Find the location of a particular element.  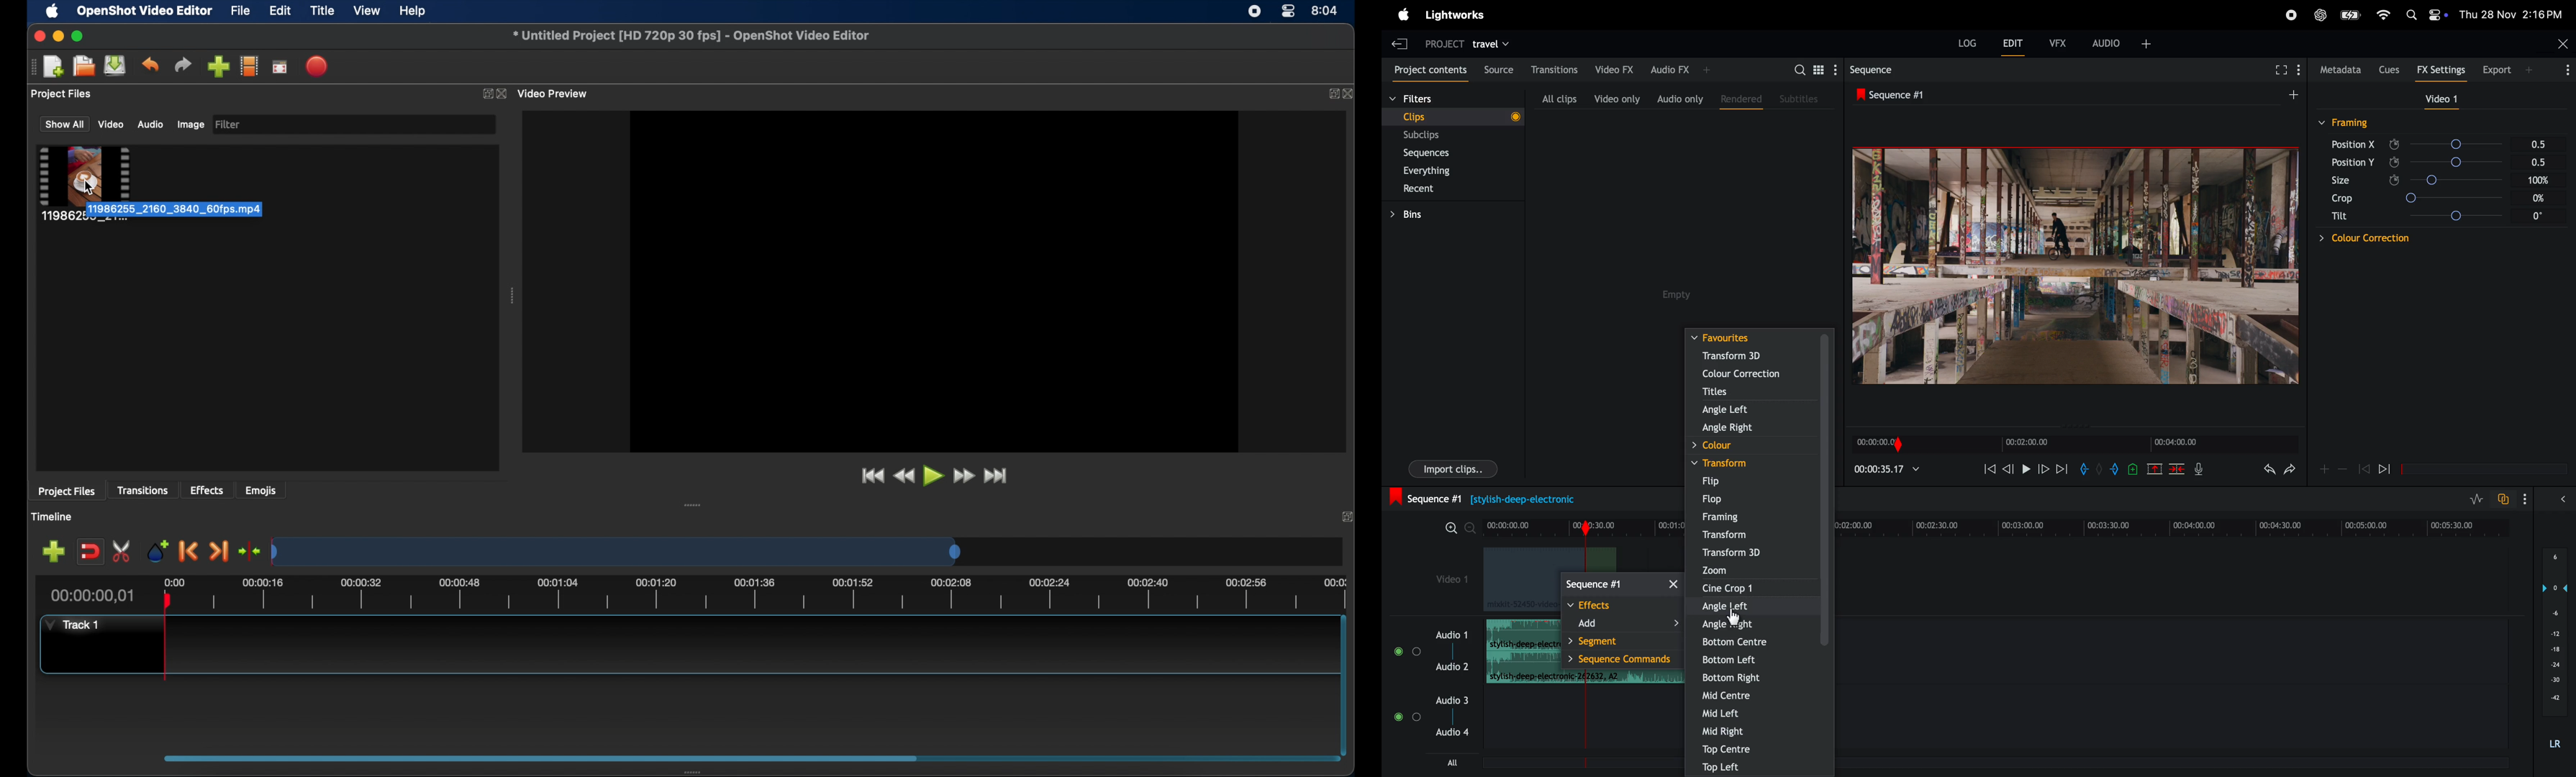

angle left is located at coordinates (1751, 606).